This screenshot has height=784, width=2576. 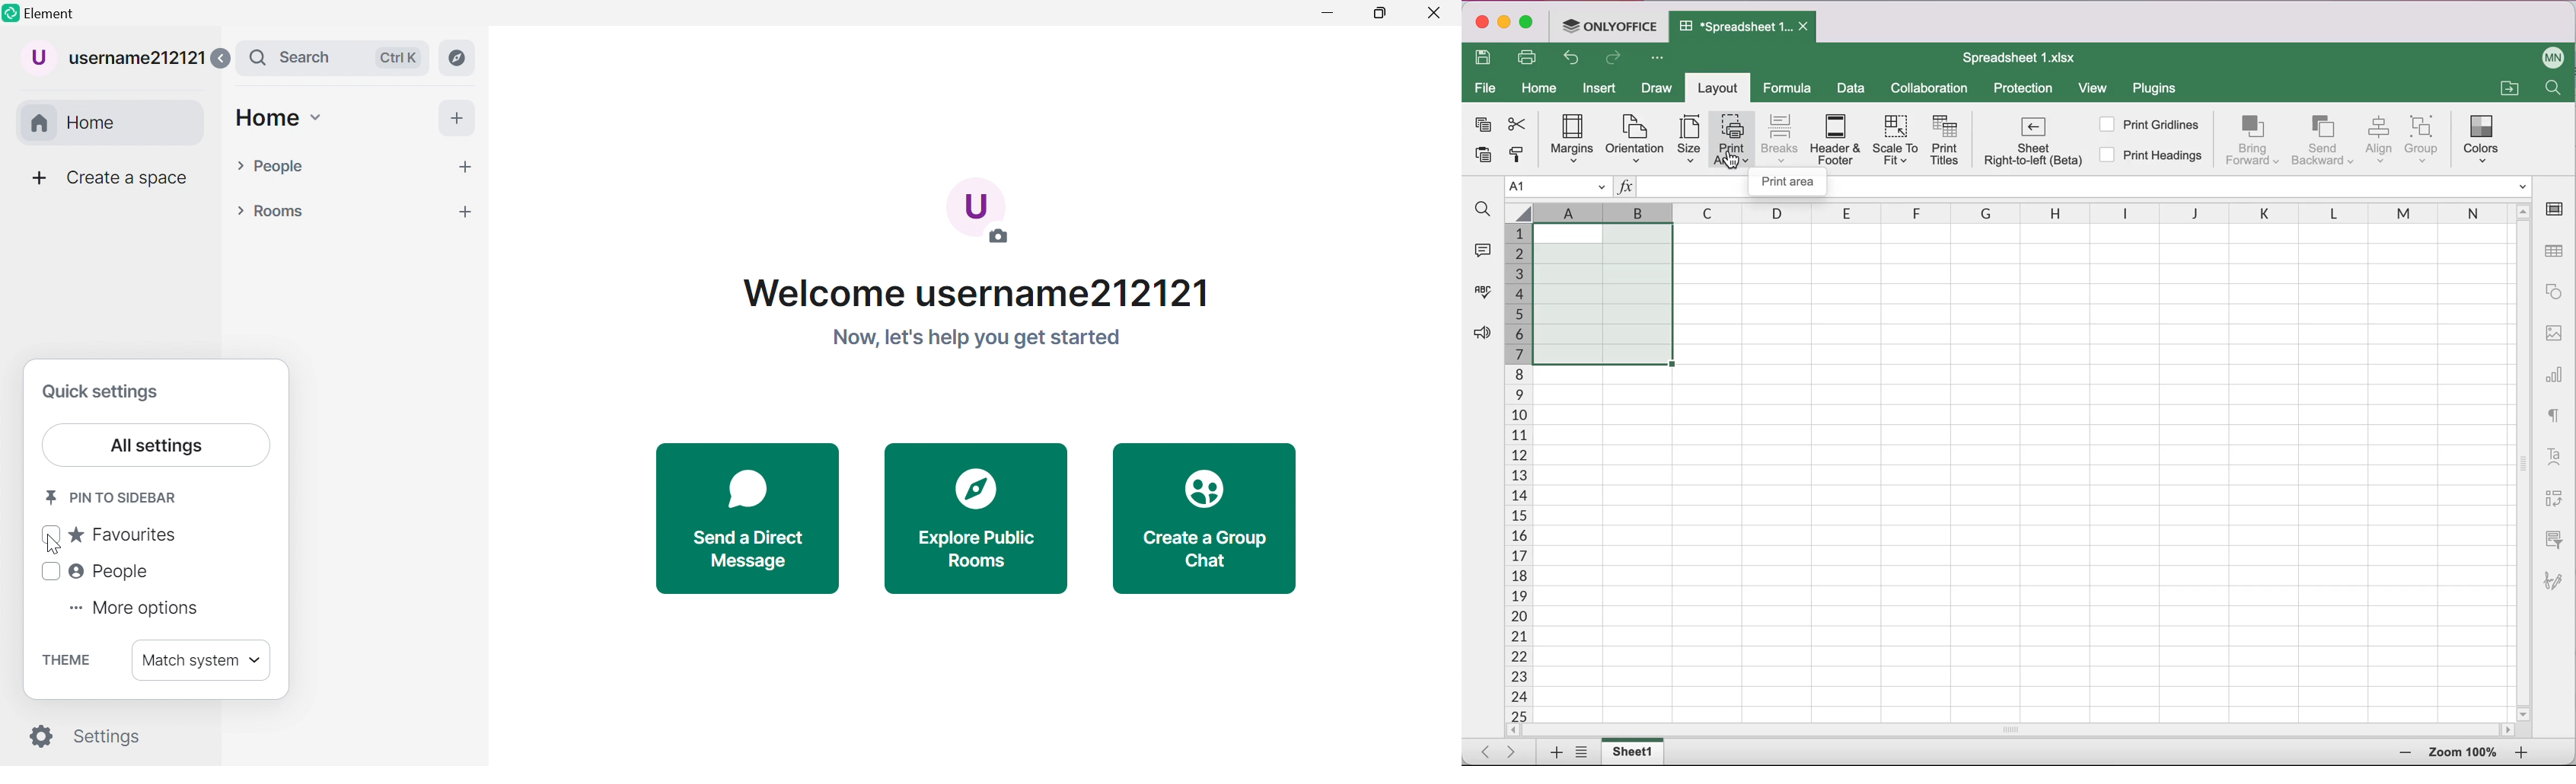 I want to click on Colors, so click(x=2485, y=136).